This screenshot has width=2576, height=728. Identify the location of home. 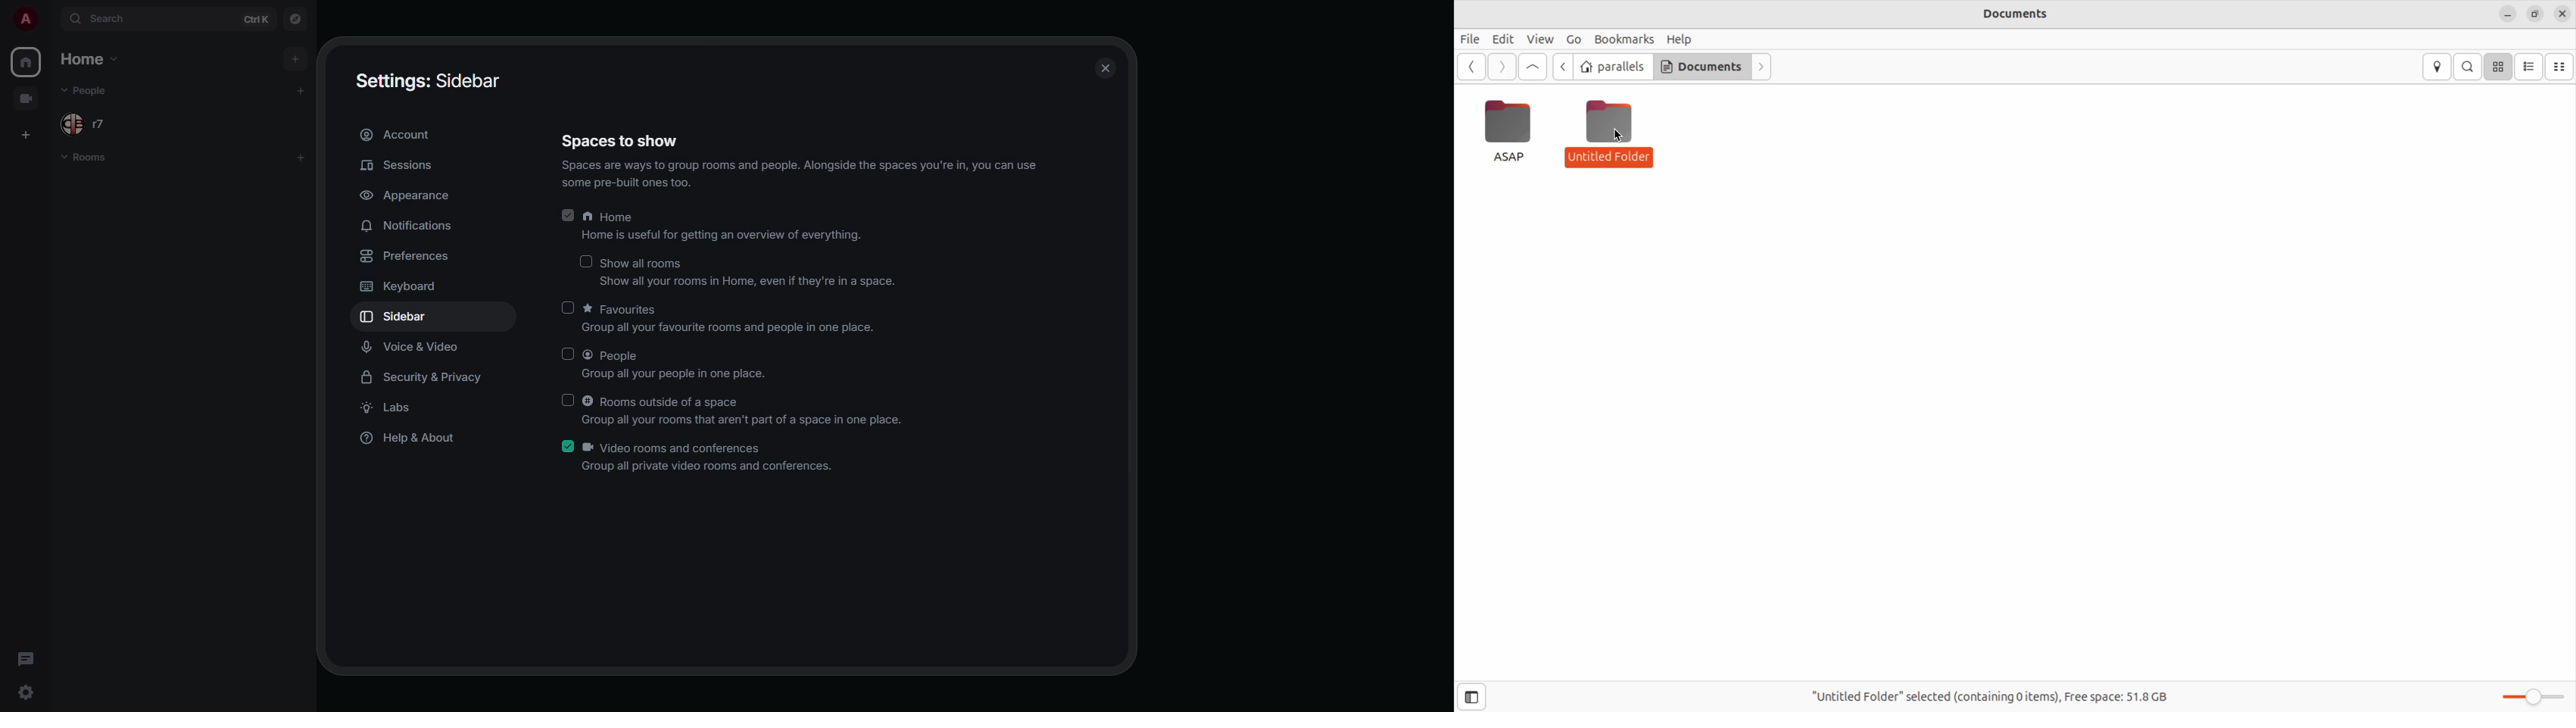
(88, 59).